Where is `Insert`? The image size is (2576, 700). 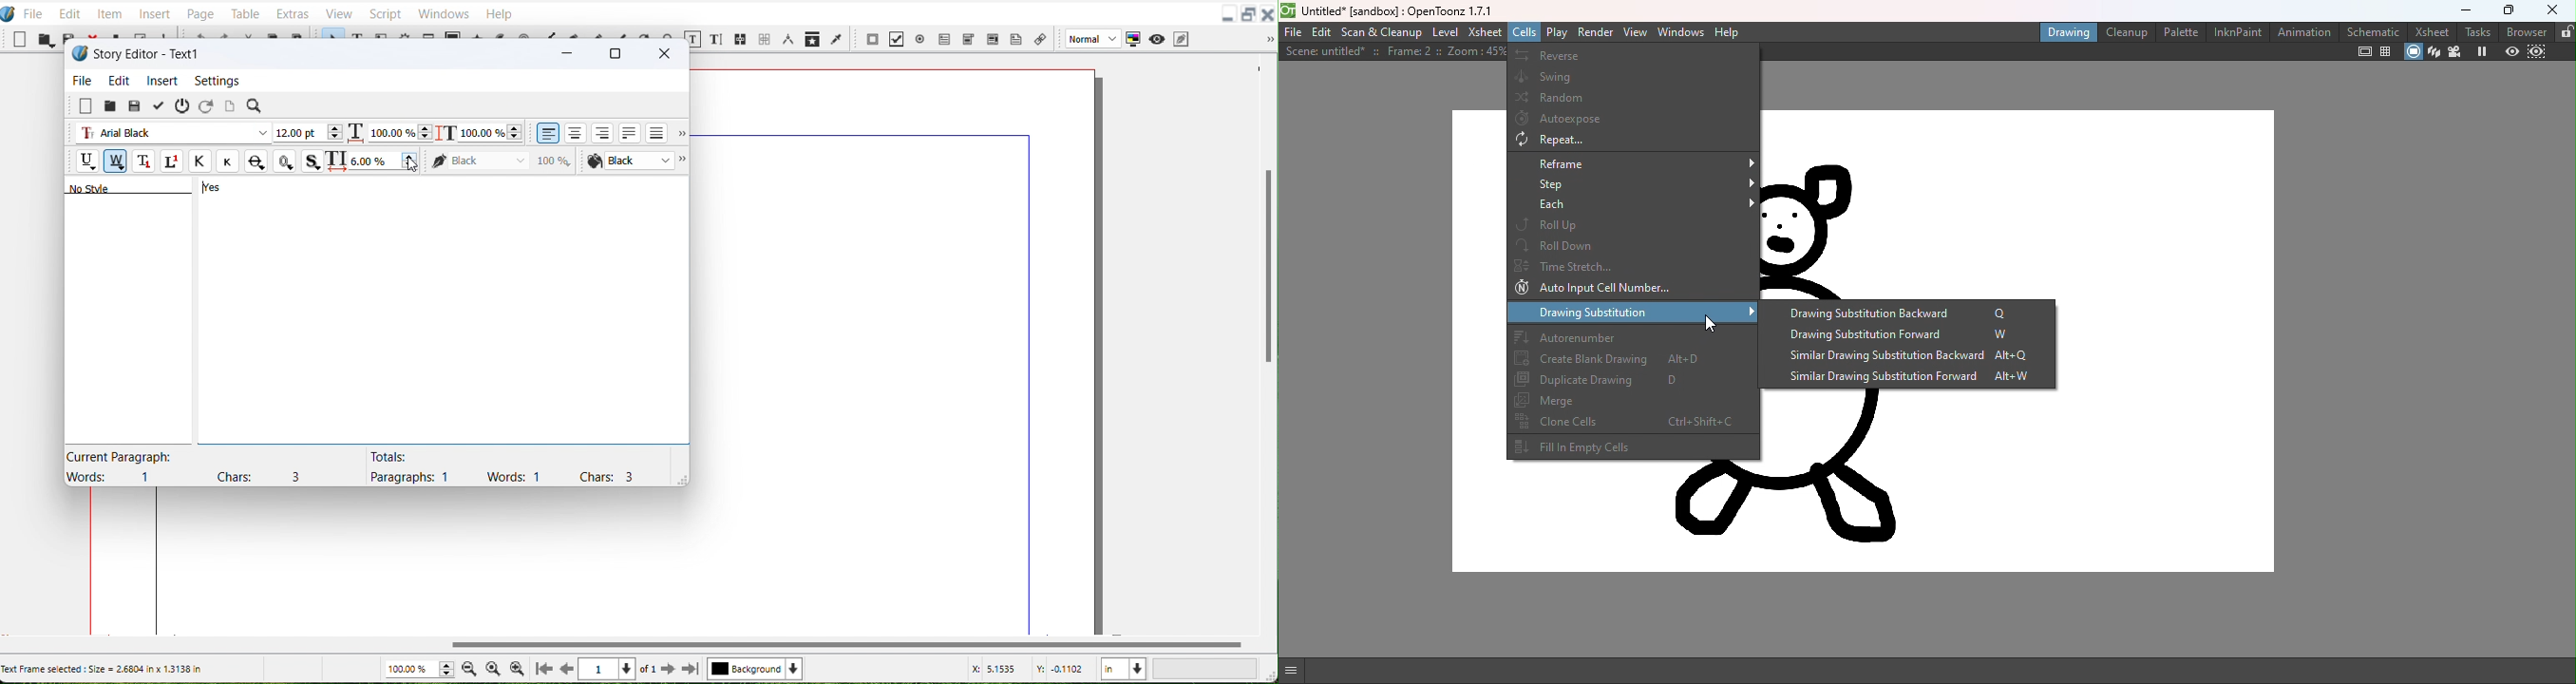
Insert is located at coordinates (155, 13).